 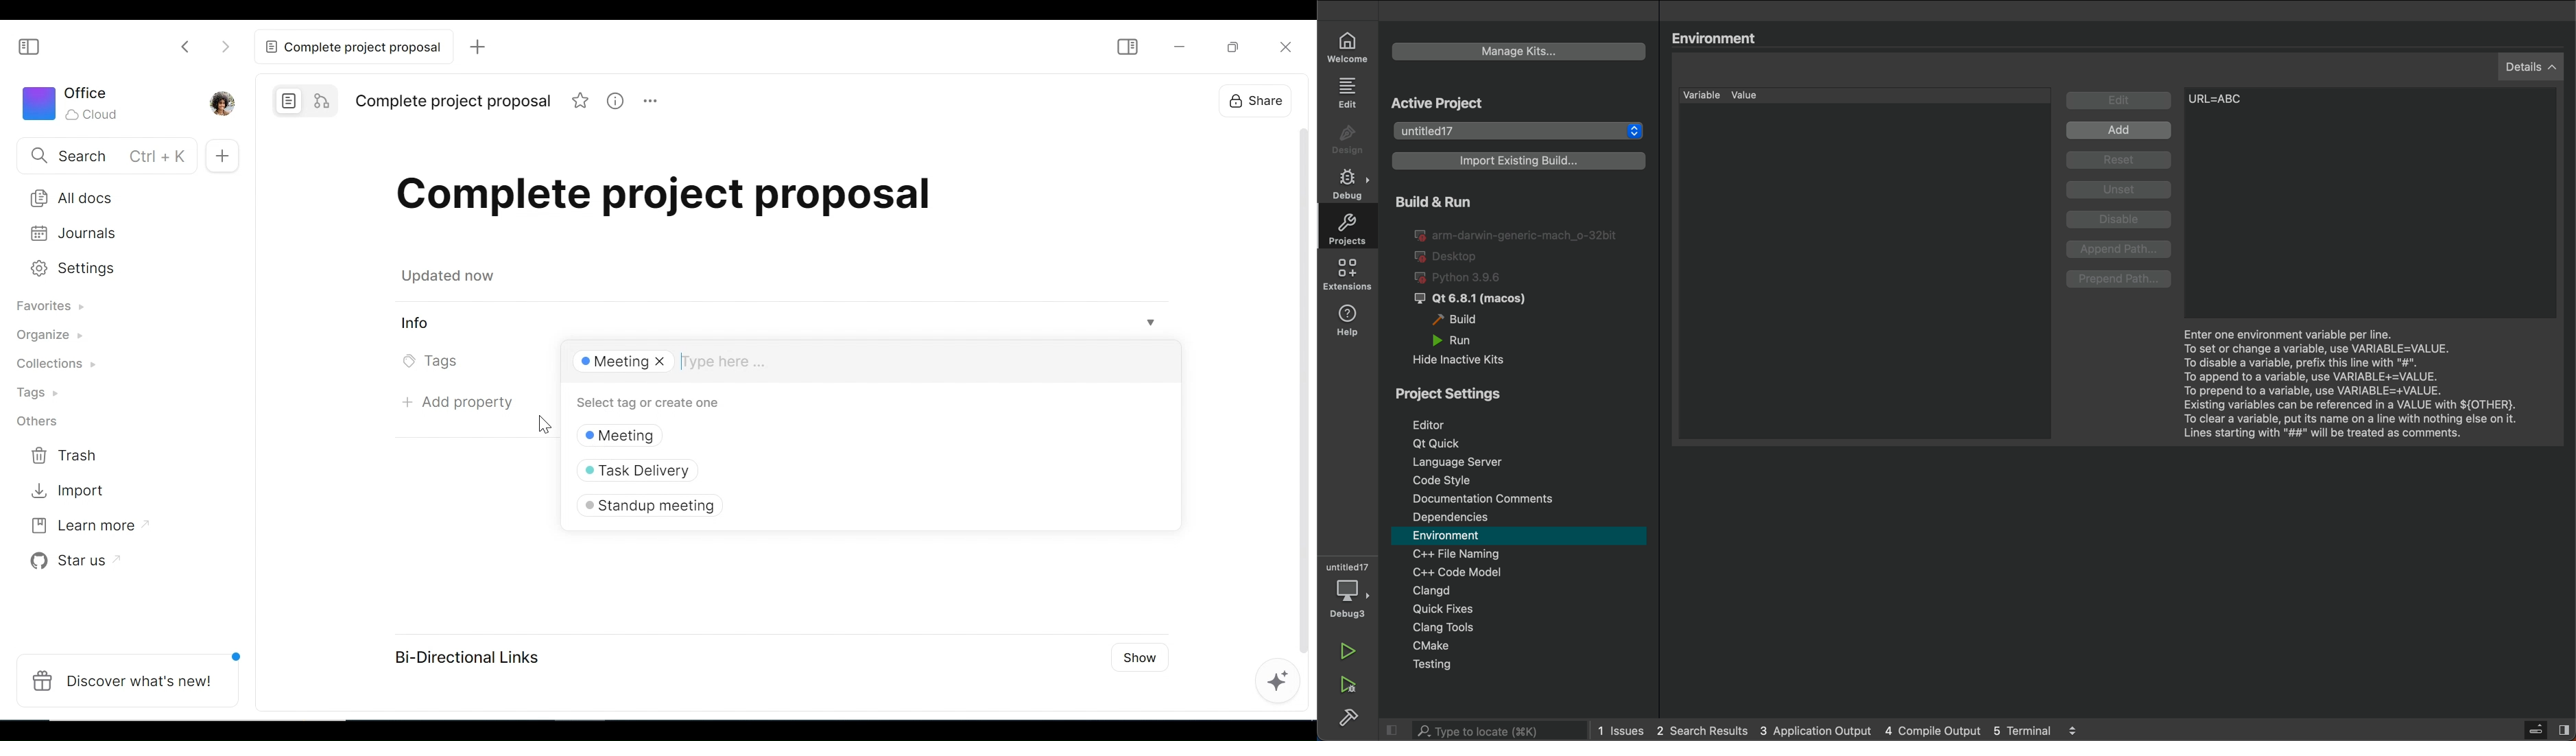 What do you see at coordinates (1463, 320) in the screenshot?
I see `build` at bounding box center [1463, 320].